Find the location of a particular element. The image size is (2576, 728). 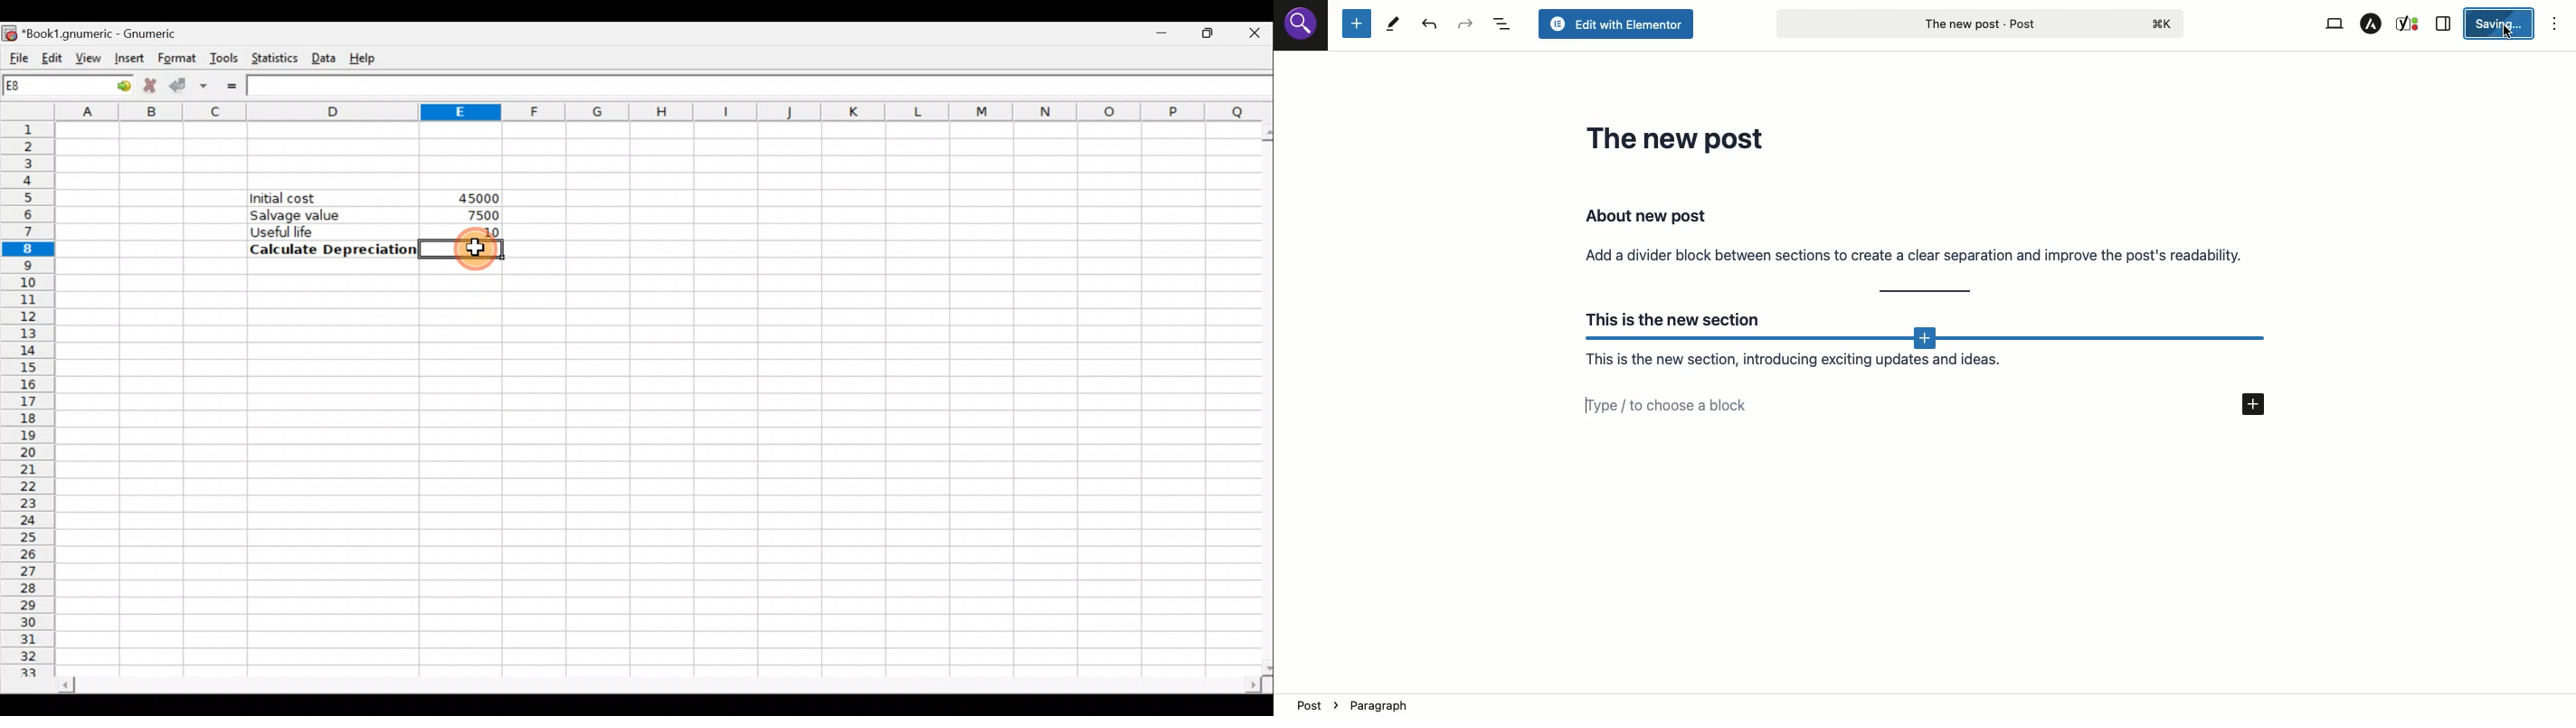

Section 2 is located at coordinates (1818, 363).